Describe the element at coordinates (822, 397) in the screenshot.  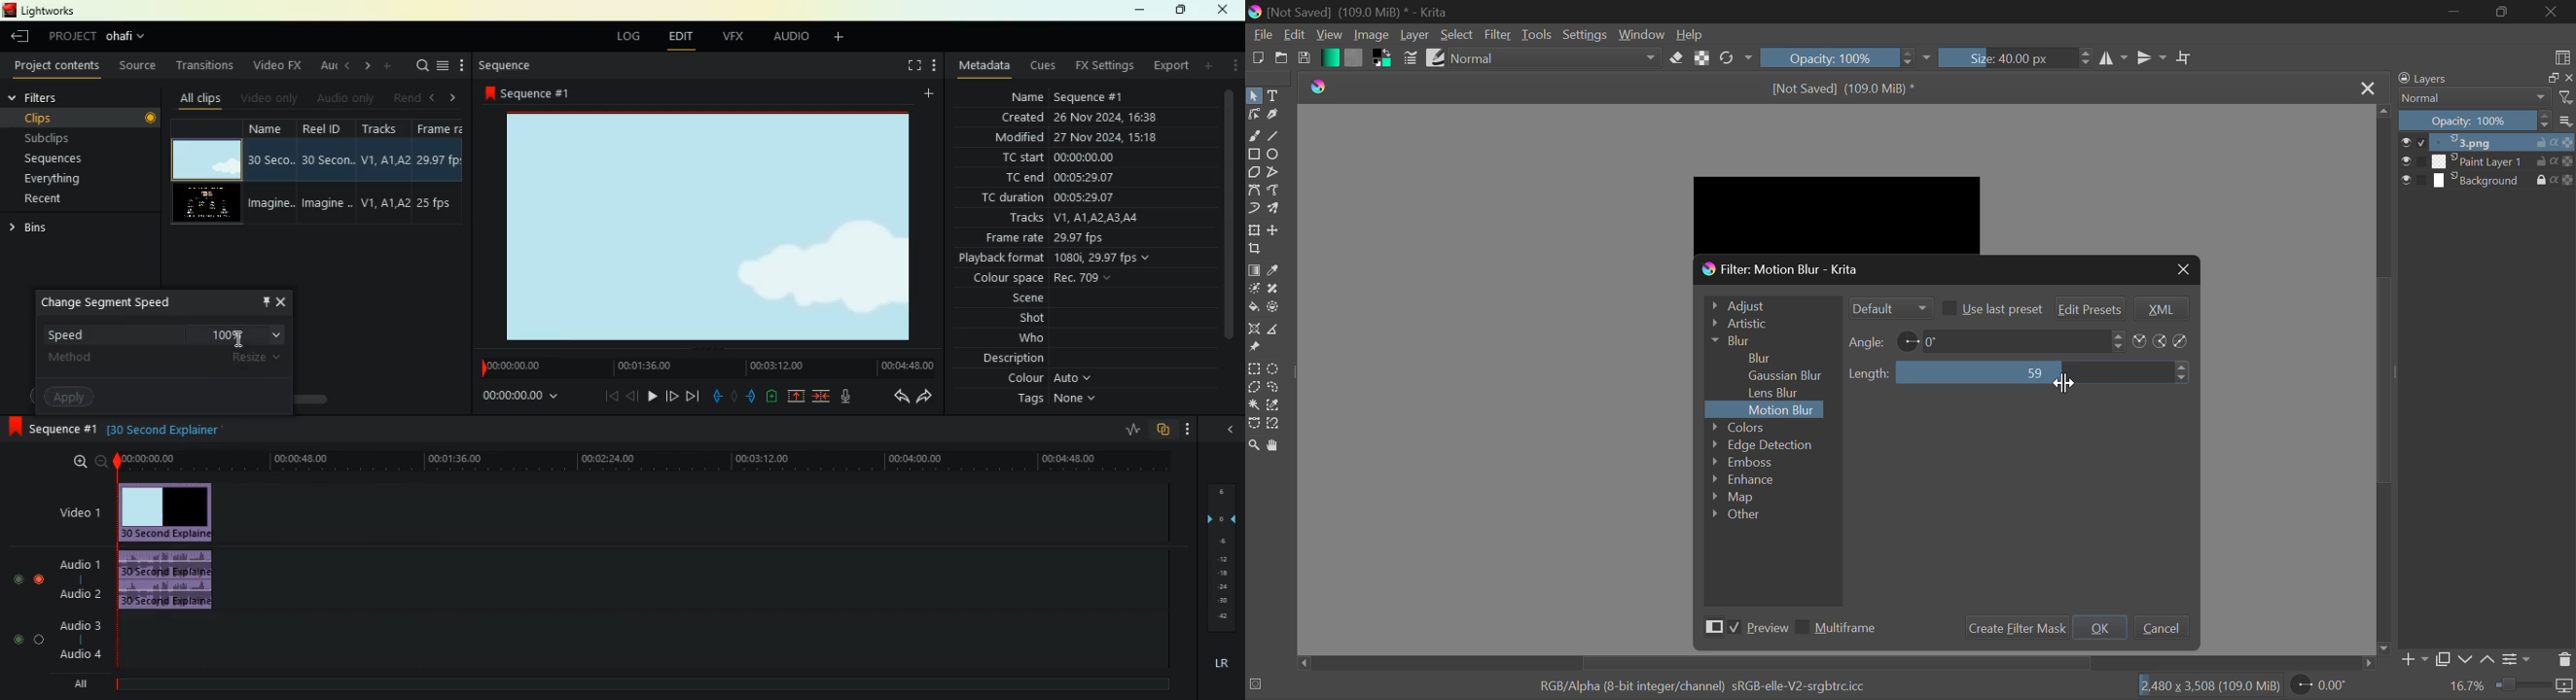
I see `merge` at that location.